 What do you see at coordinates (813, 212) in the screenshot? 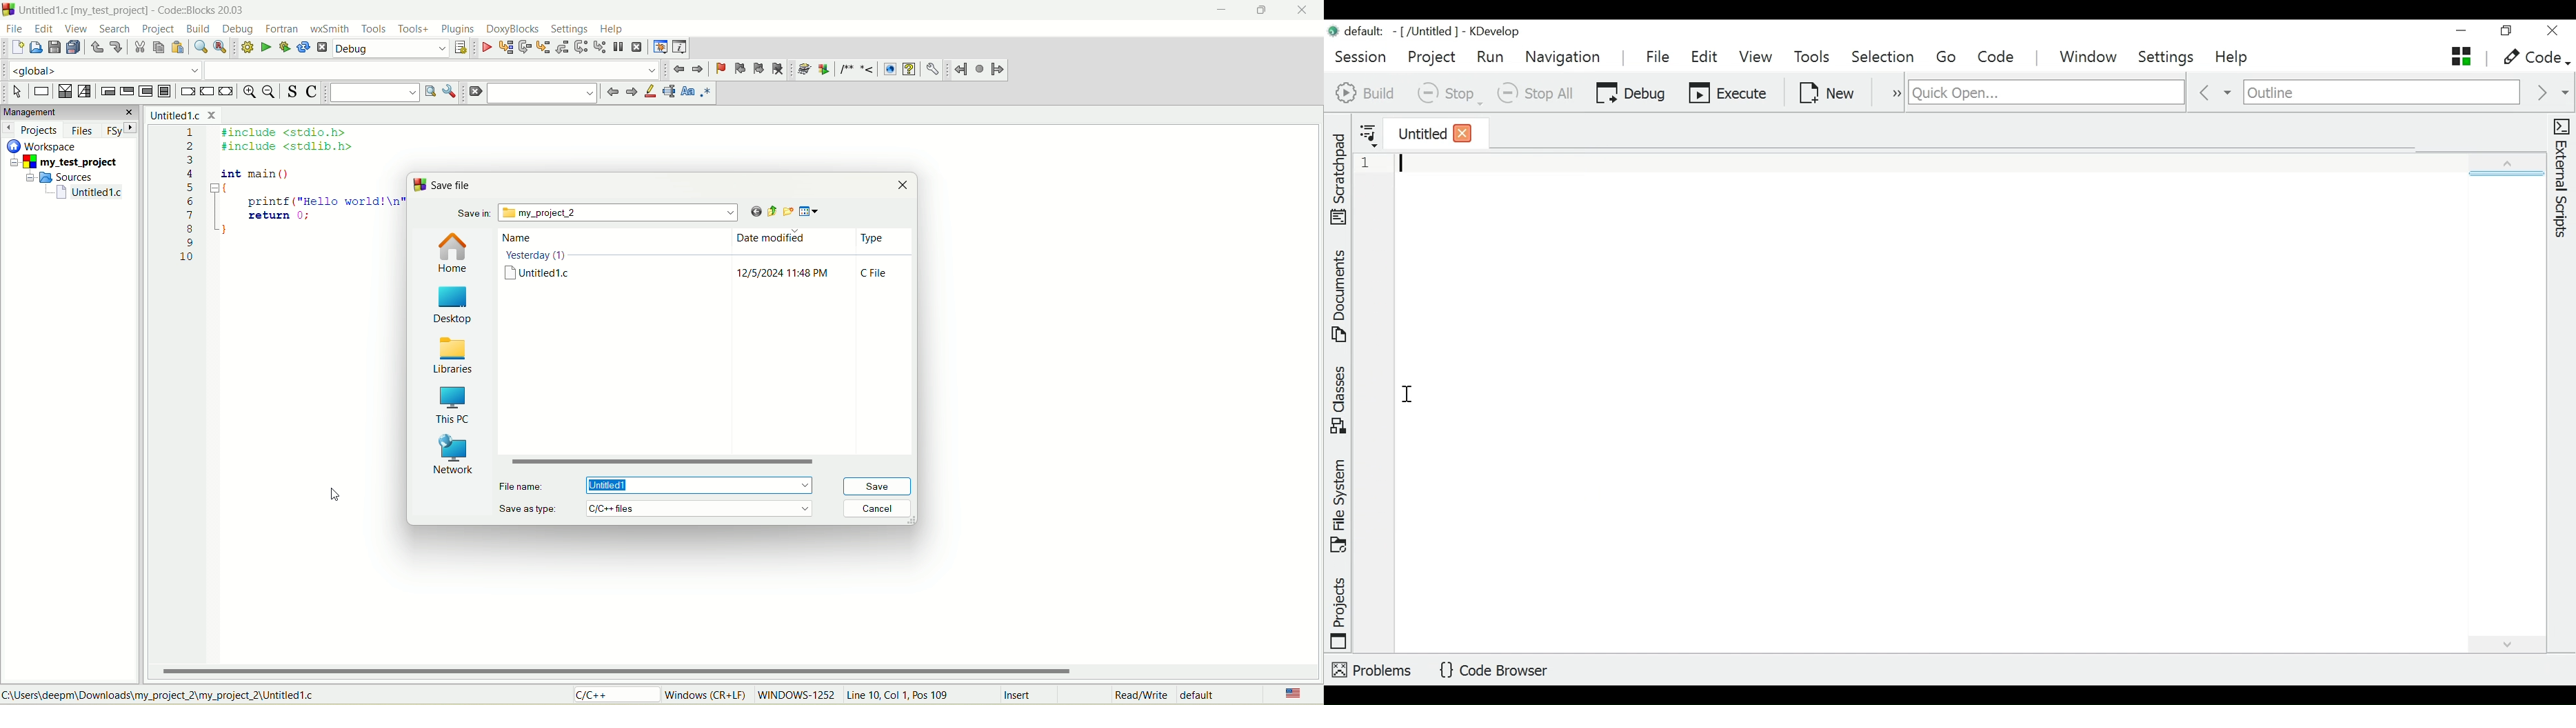
I see `view` at bounding box center [813, 212].